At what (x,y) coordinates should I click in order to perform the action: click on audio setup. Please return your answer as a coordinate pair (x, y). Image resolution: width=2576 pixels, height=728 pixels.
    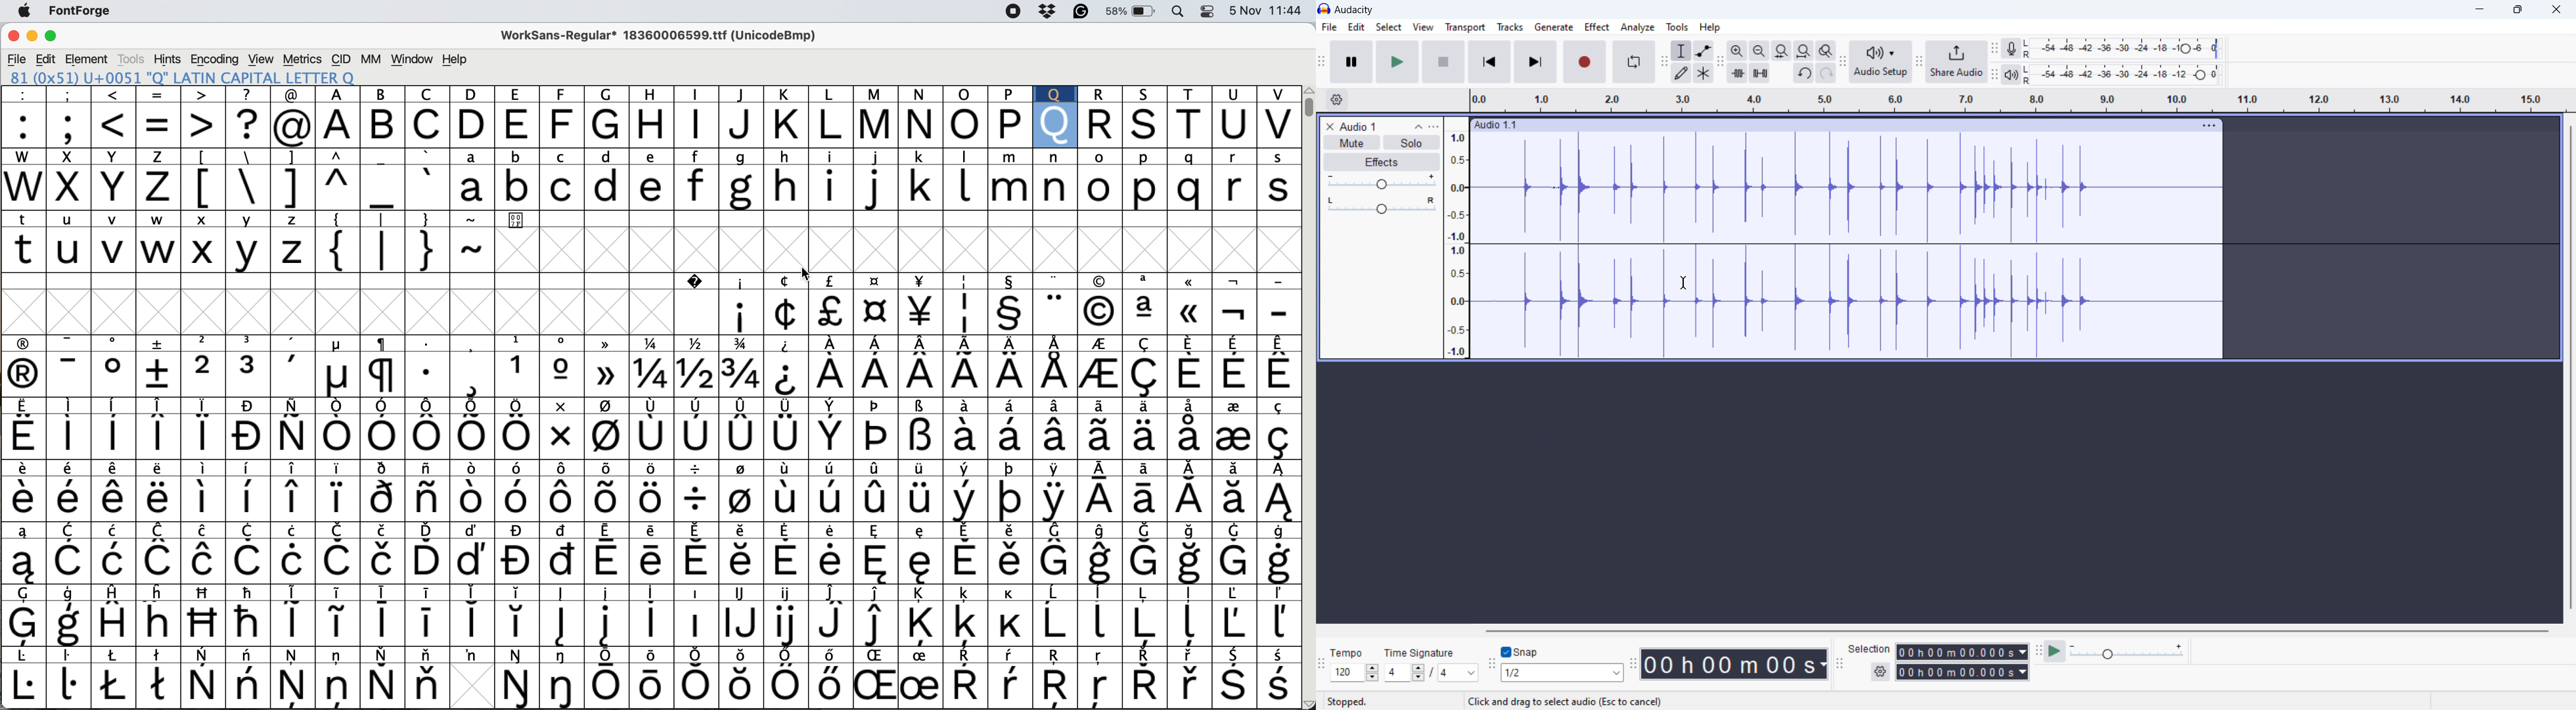
    Looking at the image, I should click on (1882, 61).